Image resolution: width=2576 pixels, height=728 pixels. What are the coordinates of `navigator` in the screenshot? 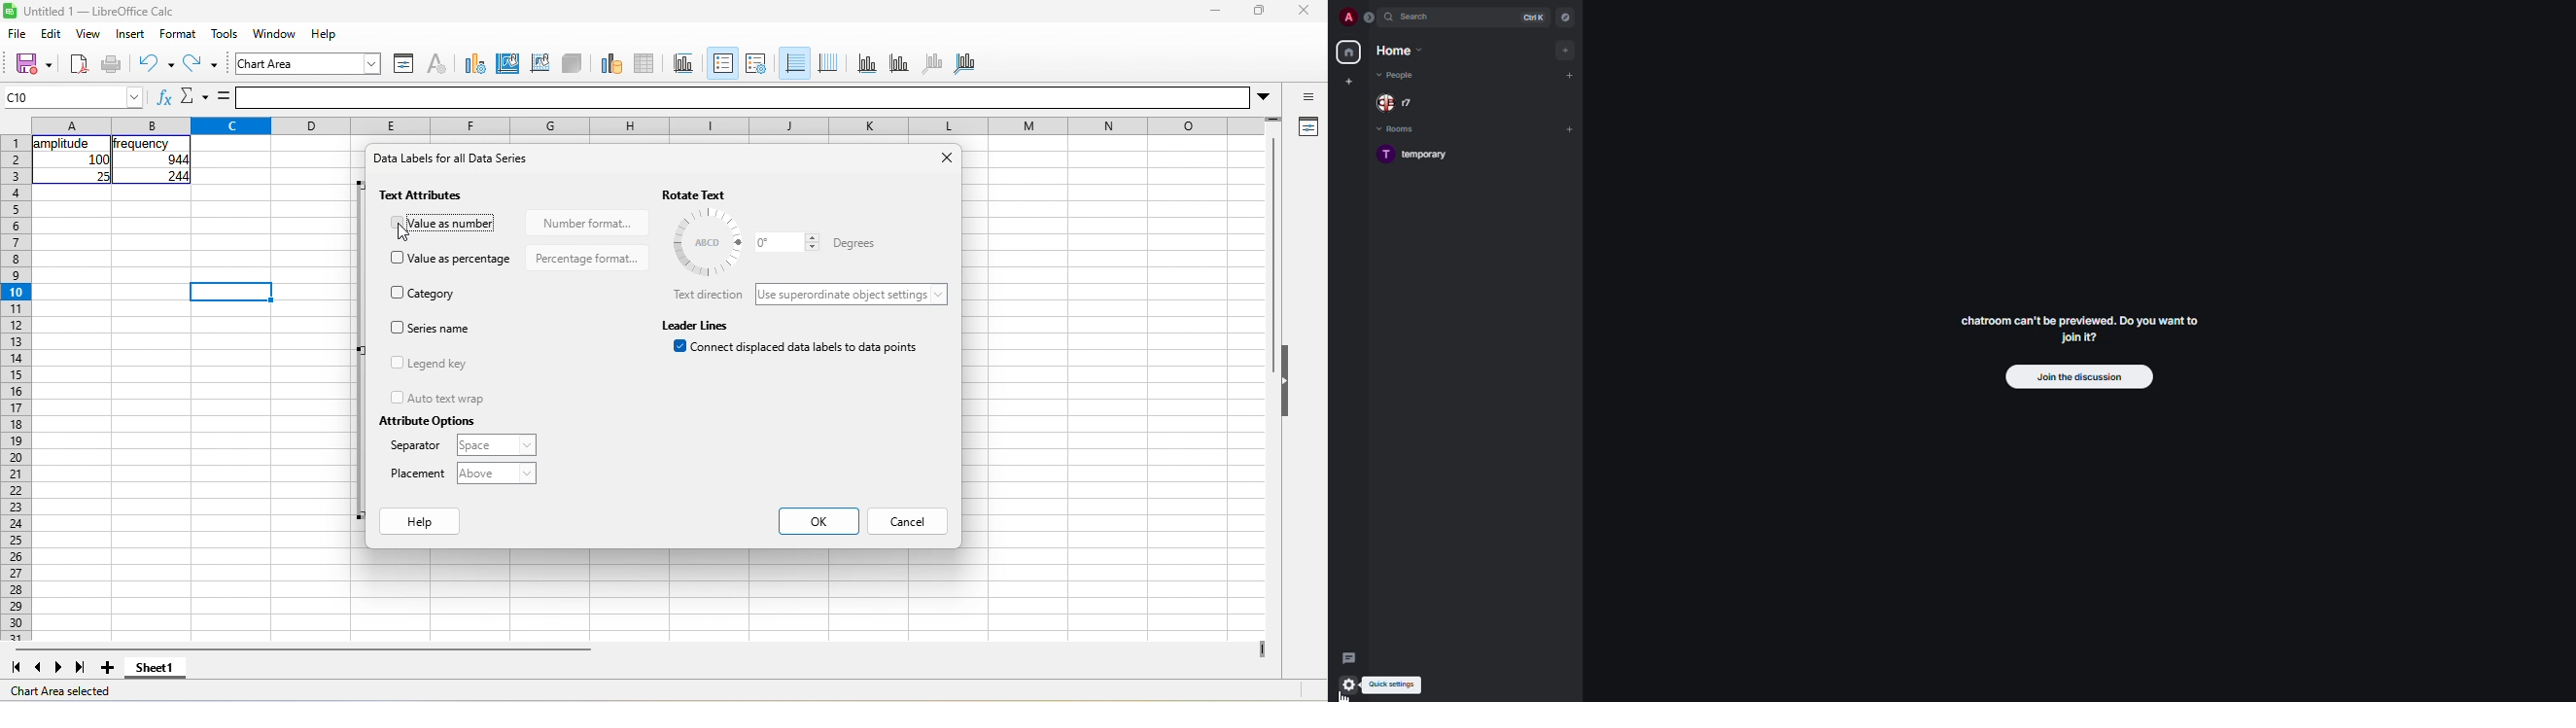 It's located at (1564, 17).